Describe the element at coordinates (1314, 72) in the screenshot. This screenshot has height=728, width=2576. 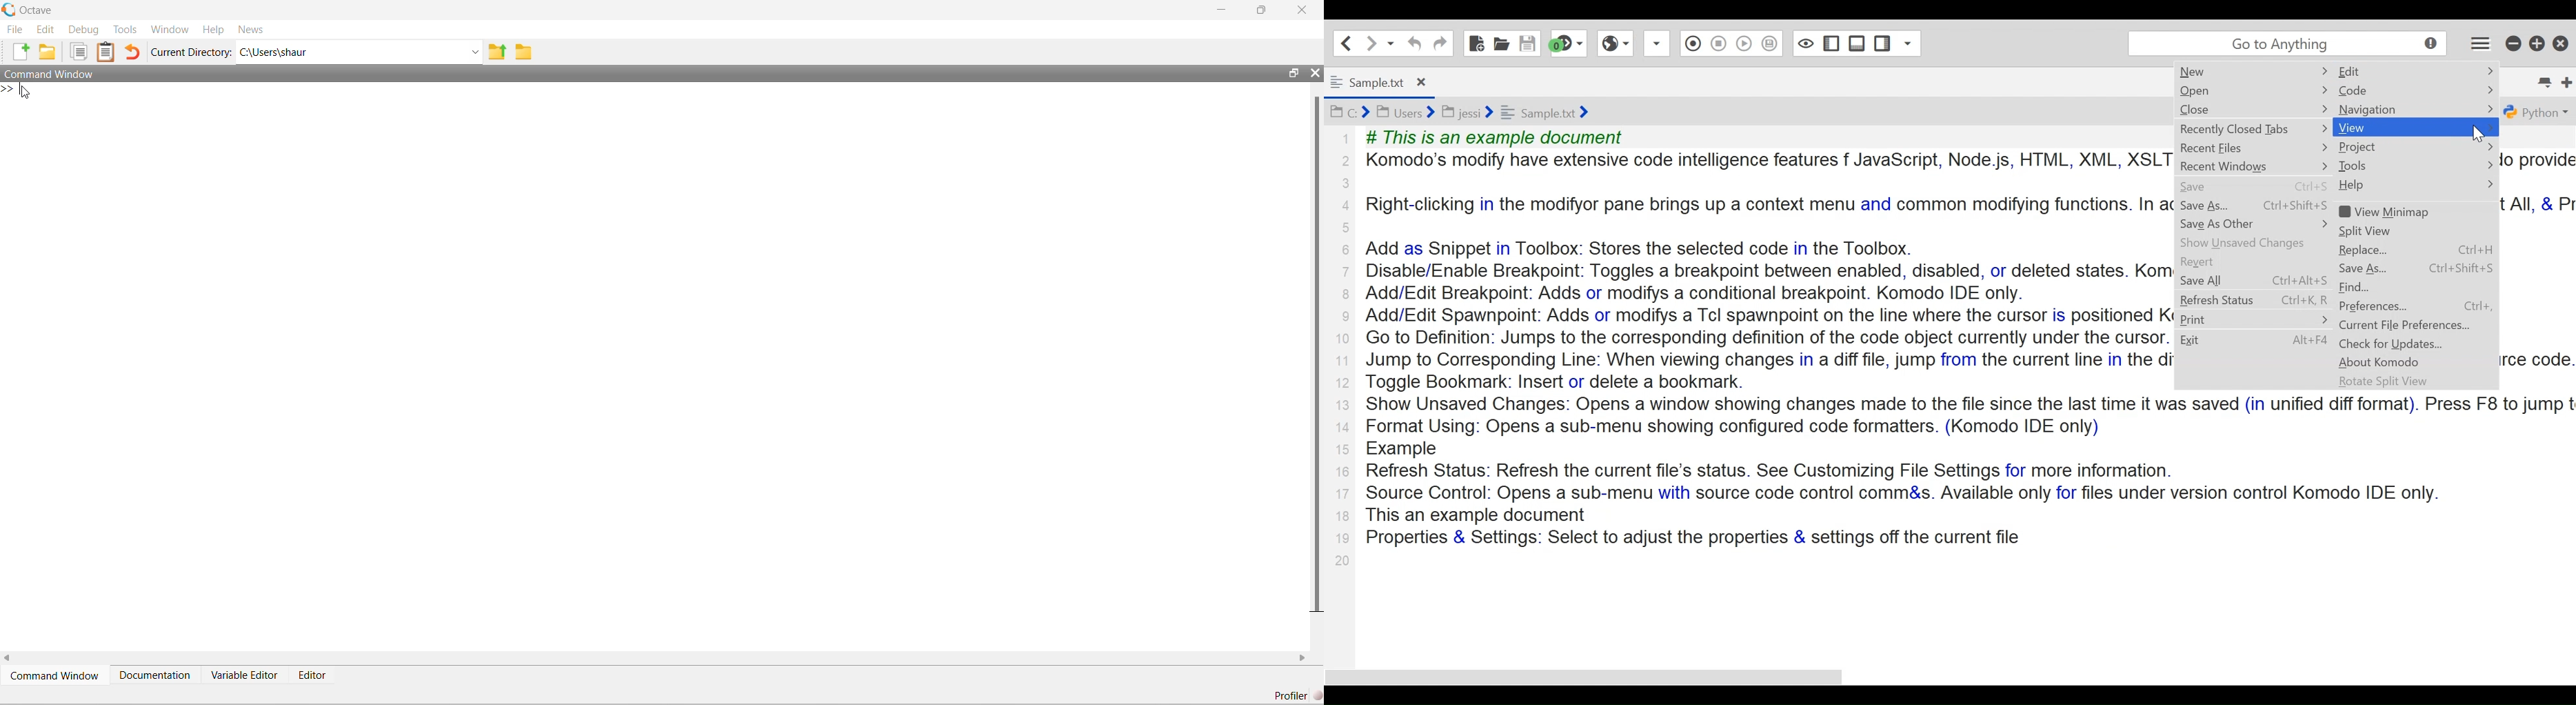
I see `close` at that location.